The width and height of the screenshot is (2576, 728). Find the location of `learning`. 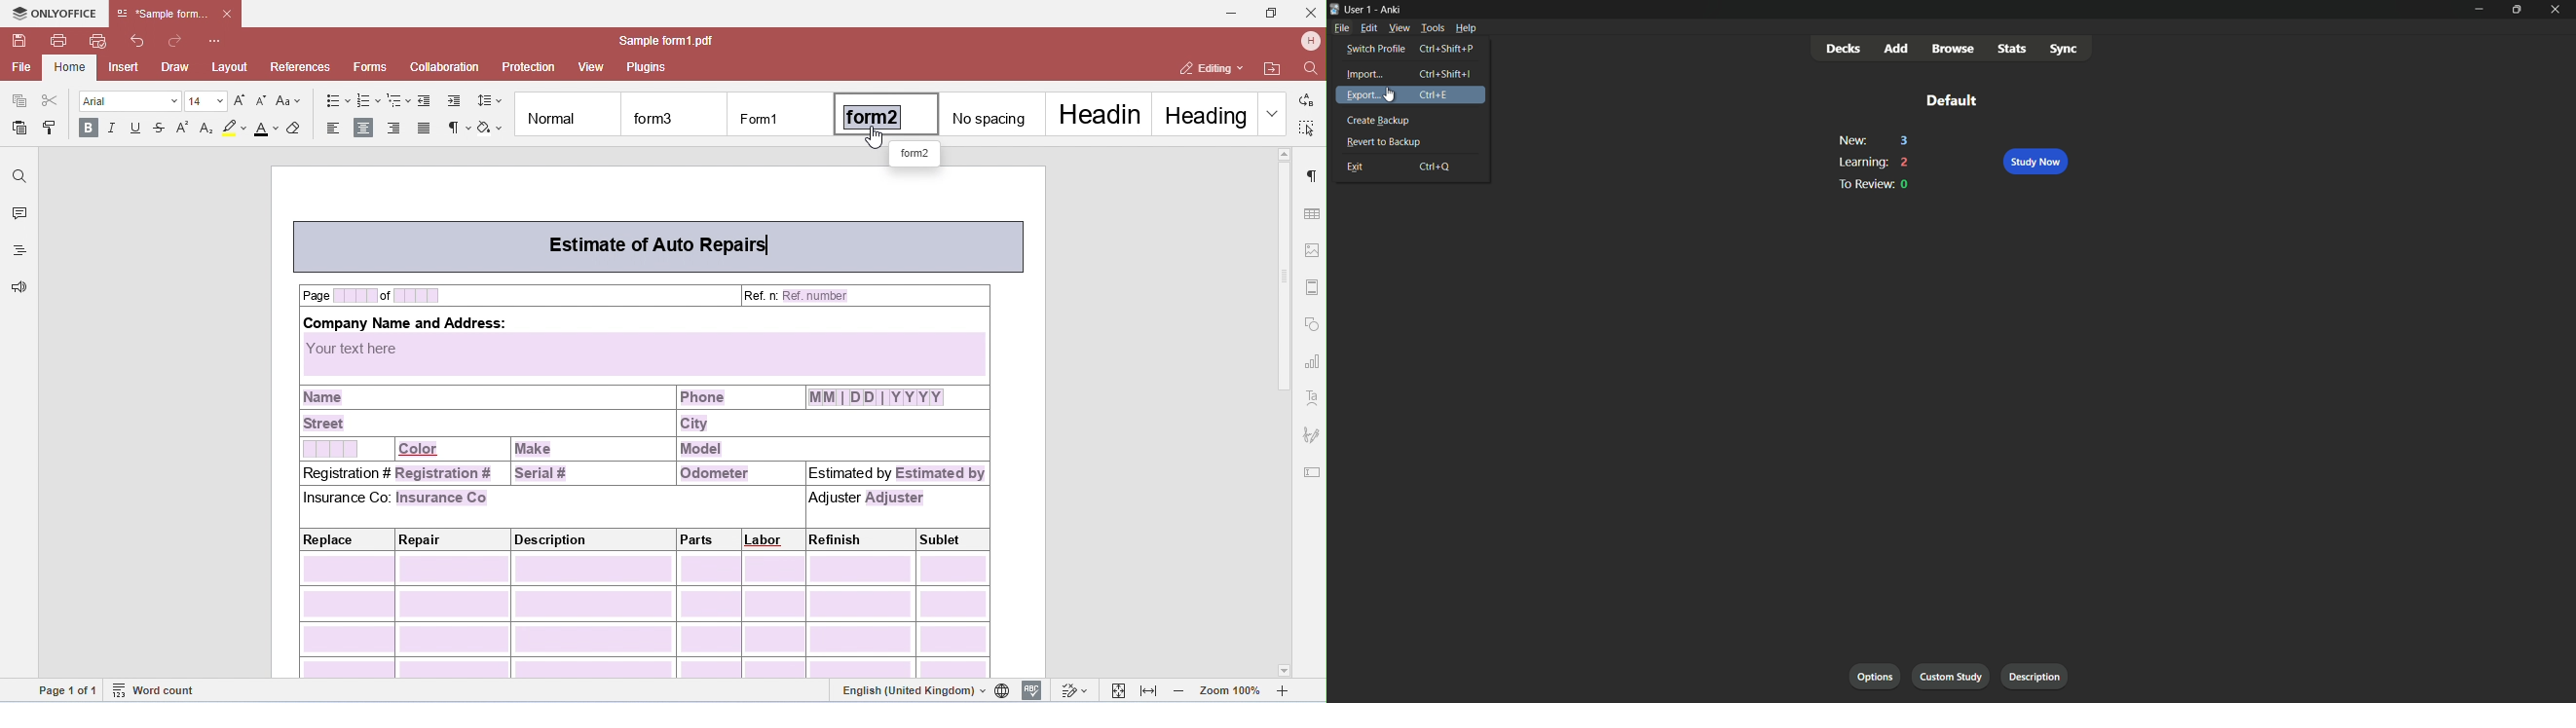

learning is located at coordinates (1861, 162).